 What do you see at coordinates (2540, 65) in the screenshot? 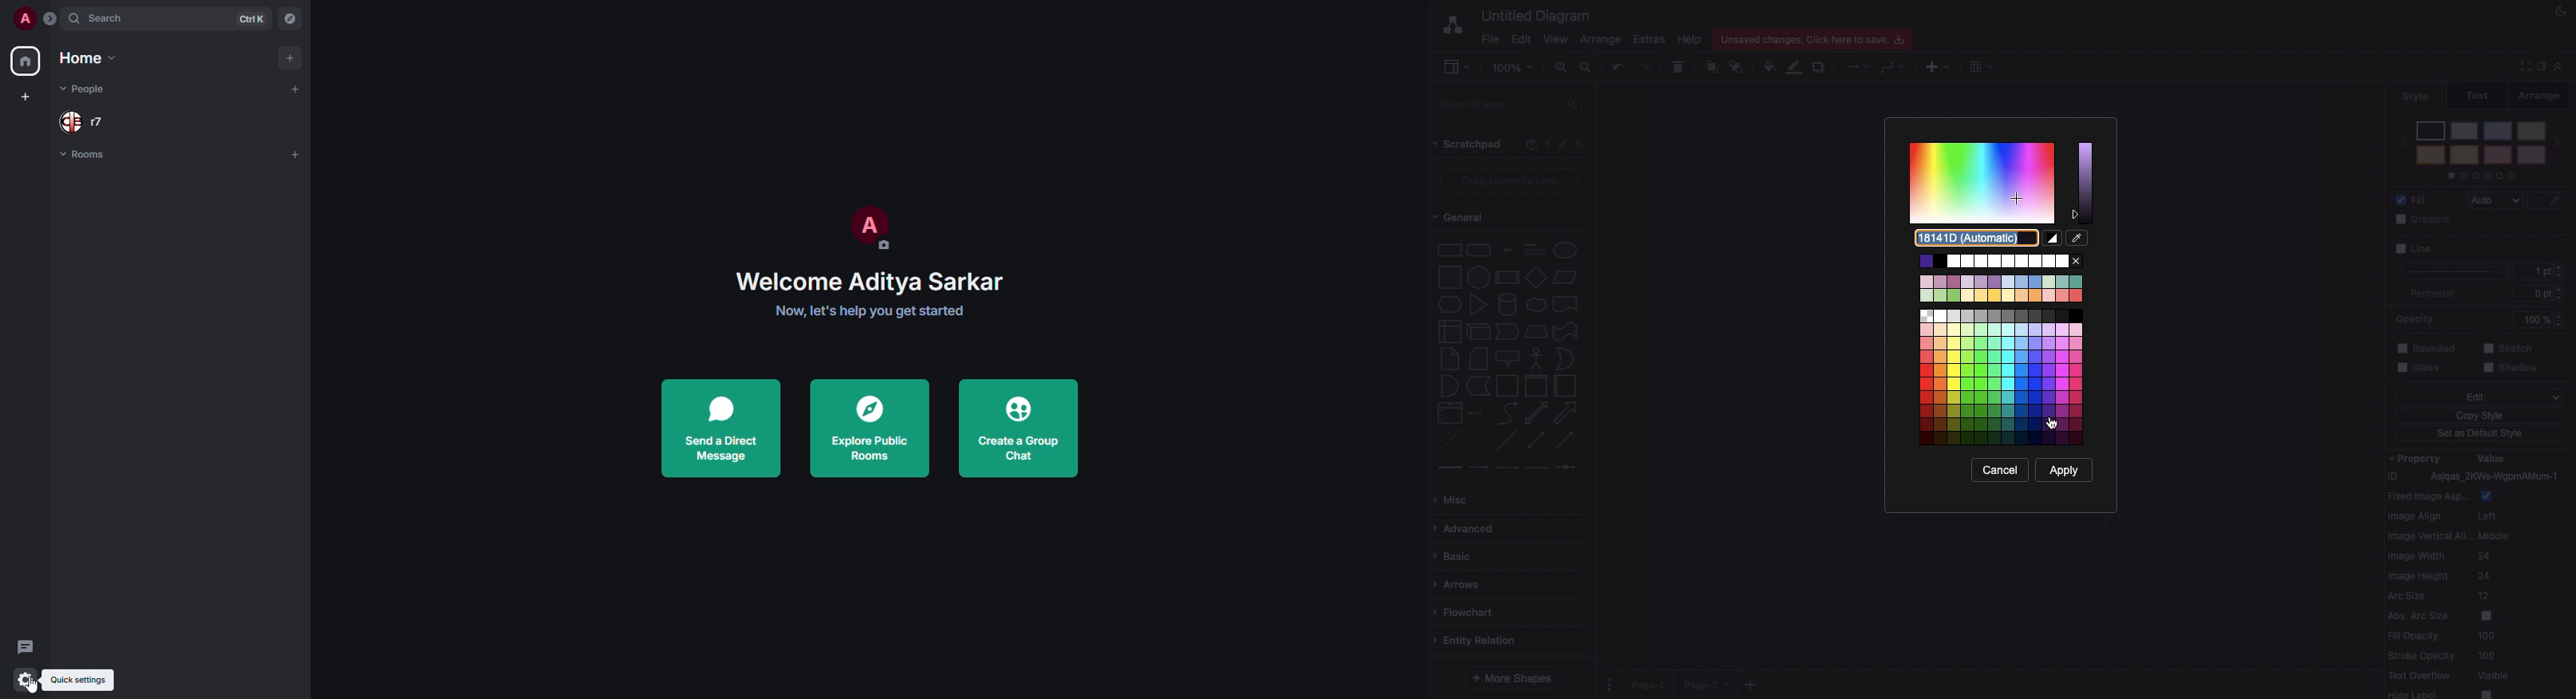
I see `Sidebar` at bounding box center [2540, 65].